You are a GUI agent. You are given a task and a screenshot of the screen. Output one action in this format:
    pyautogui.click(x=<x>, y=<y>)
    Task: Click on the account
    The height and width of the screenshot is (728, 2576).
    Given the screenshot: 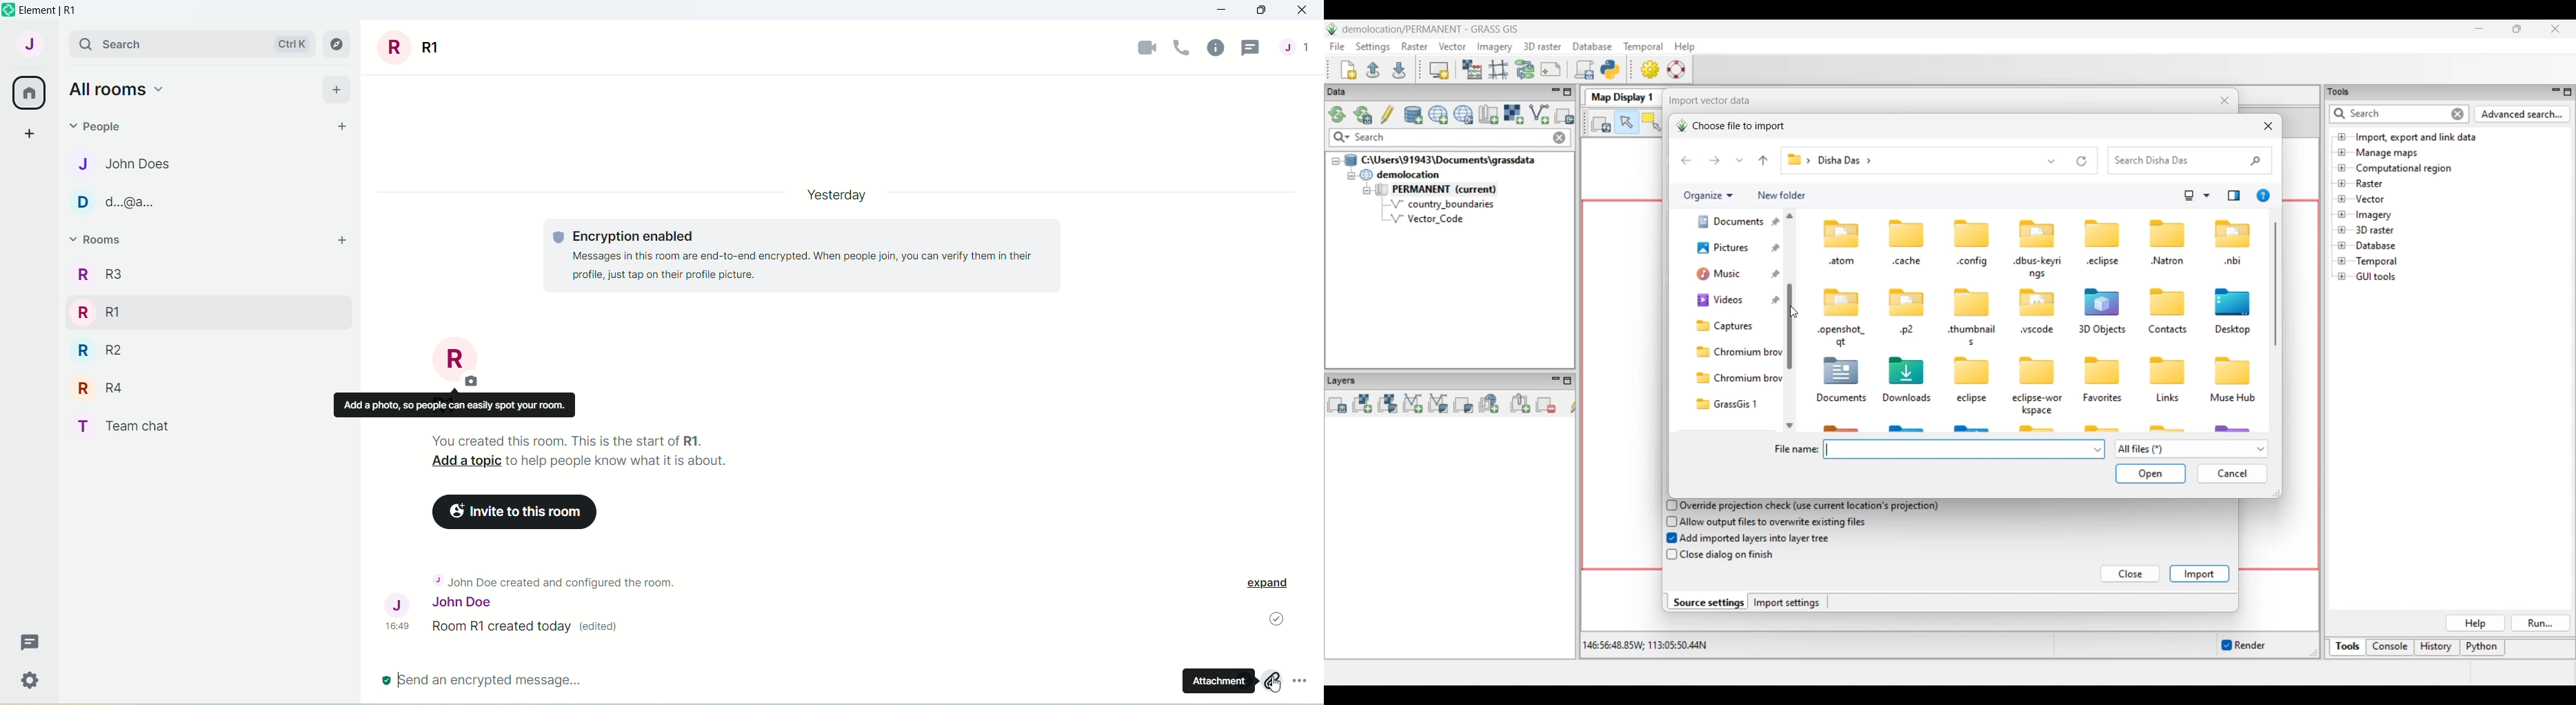 What is the action you would take?
    pyautogui.click(x=30, y=46)
    